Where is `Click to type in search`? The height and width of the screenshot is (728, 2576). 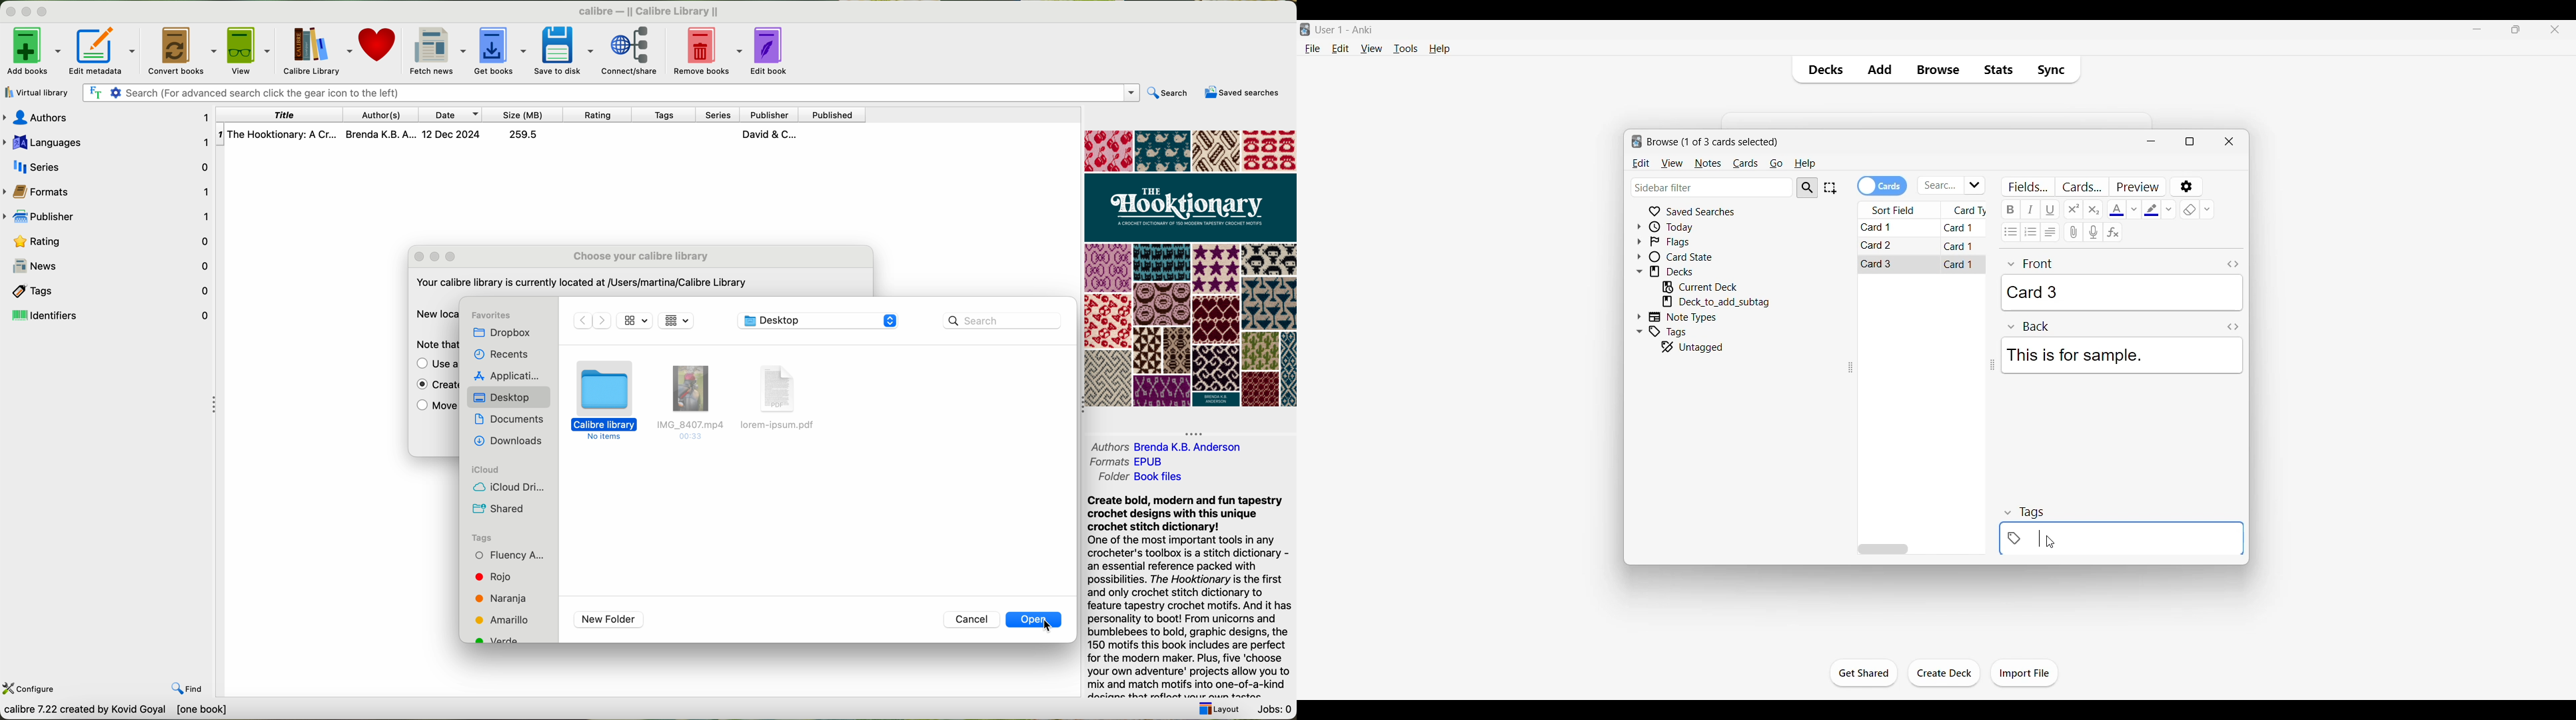
Click to type in search is located at coordinates (1940, 186).